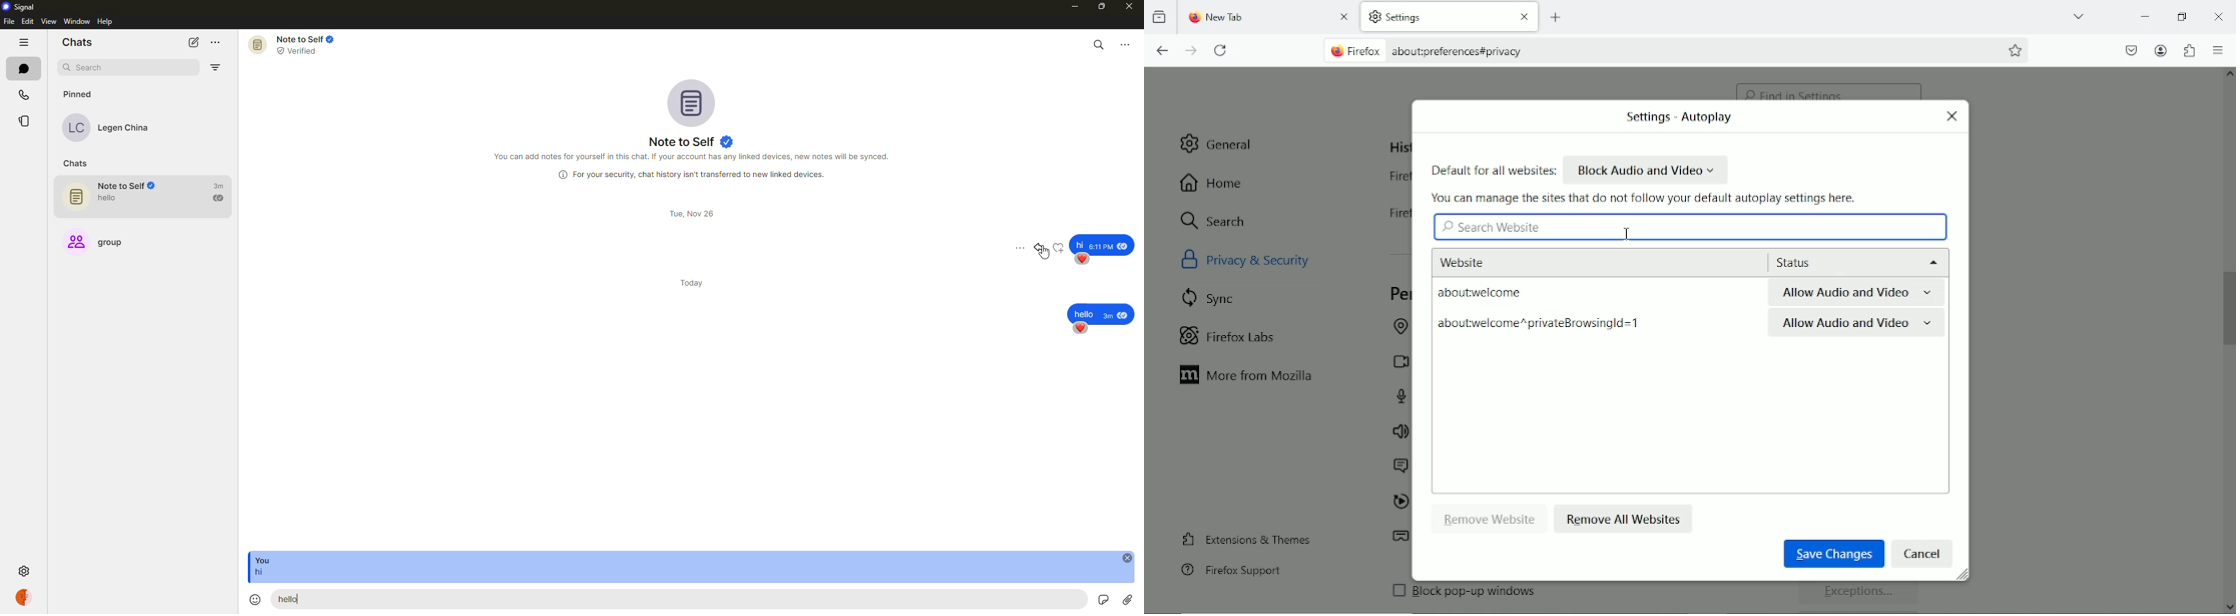 The width and height of the screenshot is (2240, 616). I want to click on search website, so click(1492, 228).